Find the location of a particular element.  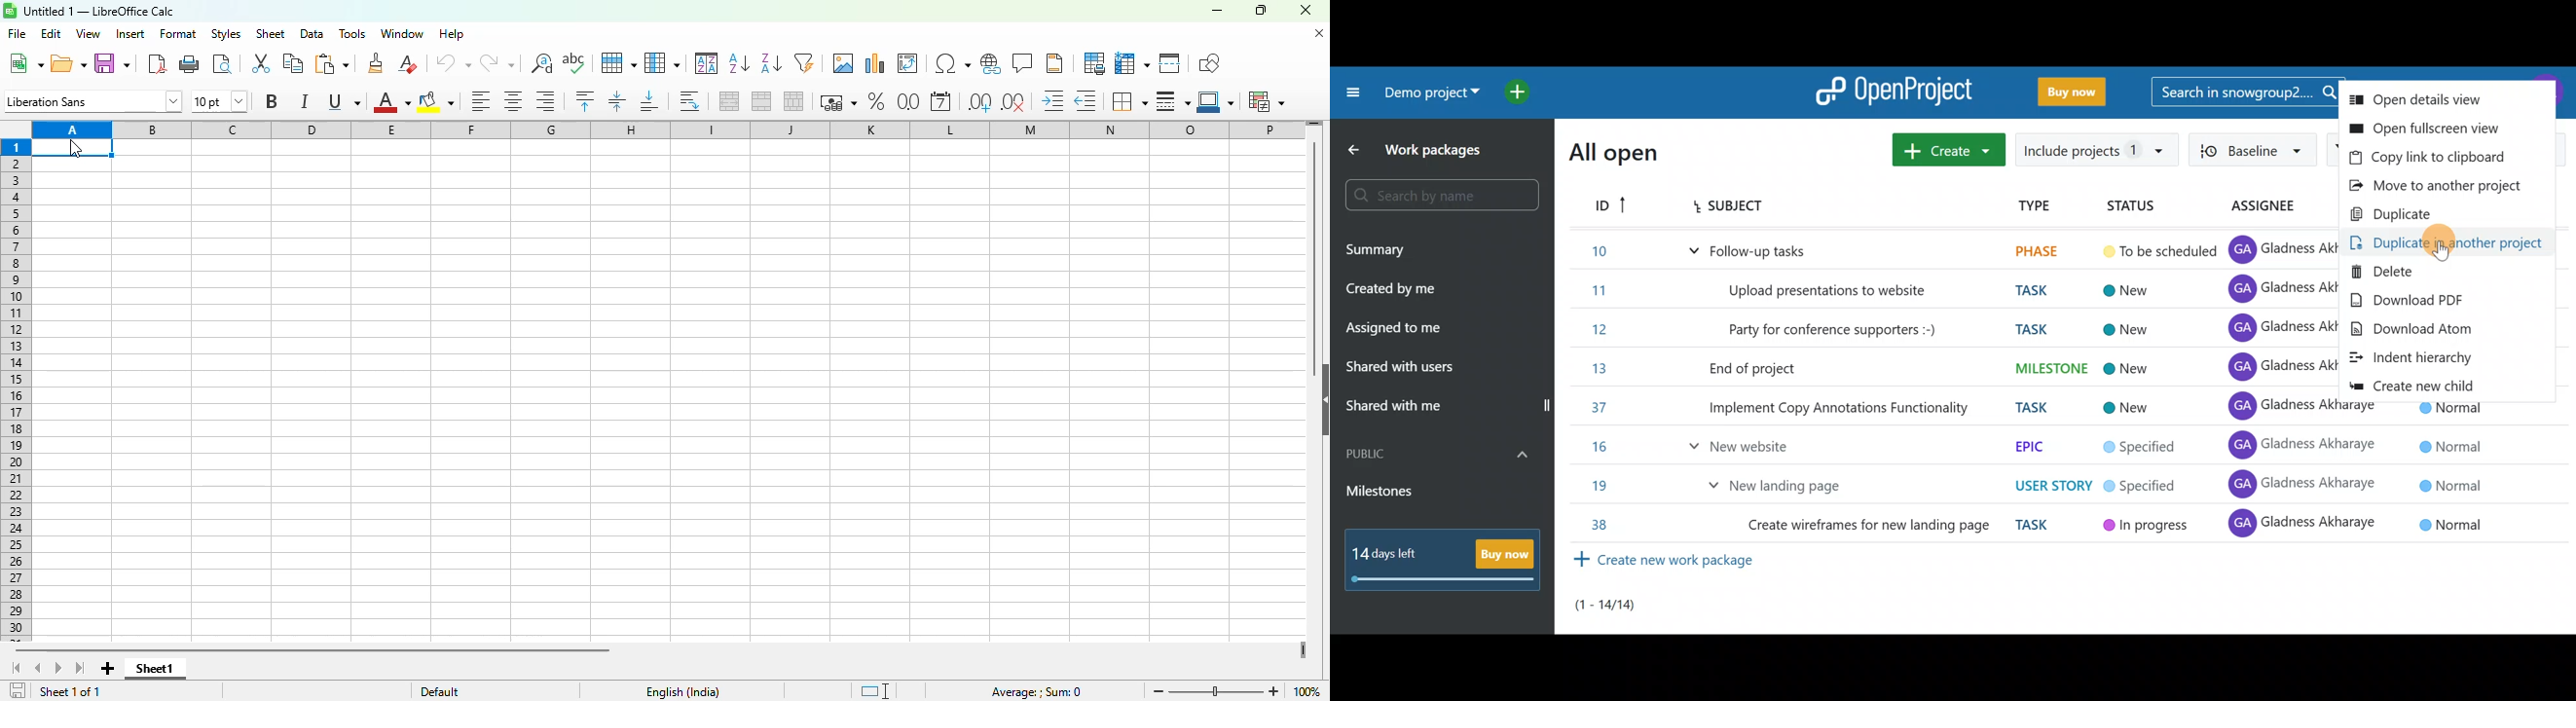

font name is located at coordinates (93, 101).